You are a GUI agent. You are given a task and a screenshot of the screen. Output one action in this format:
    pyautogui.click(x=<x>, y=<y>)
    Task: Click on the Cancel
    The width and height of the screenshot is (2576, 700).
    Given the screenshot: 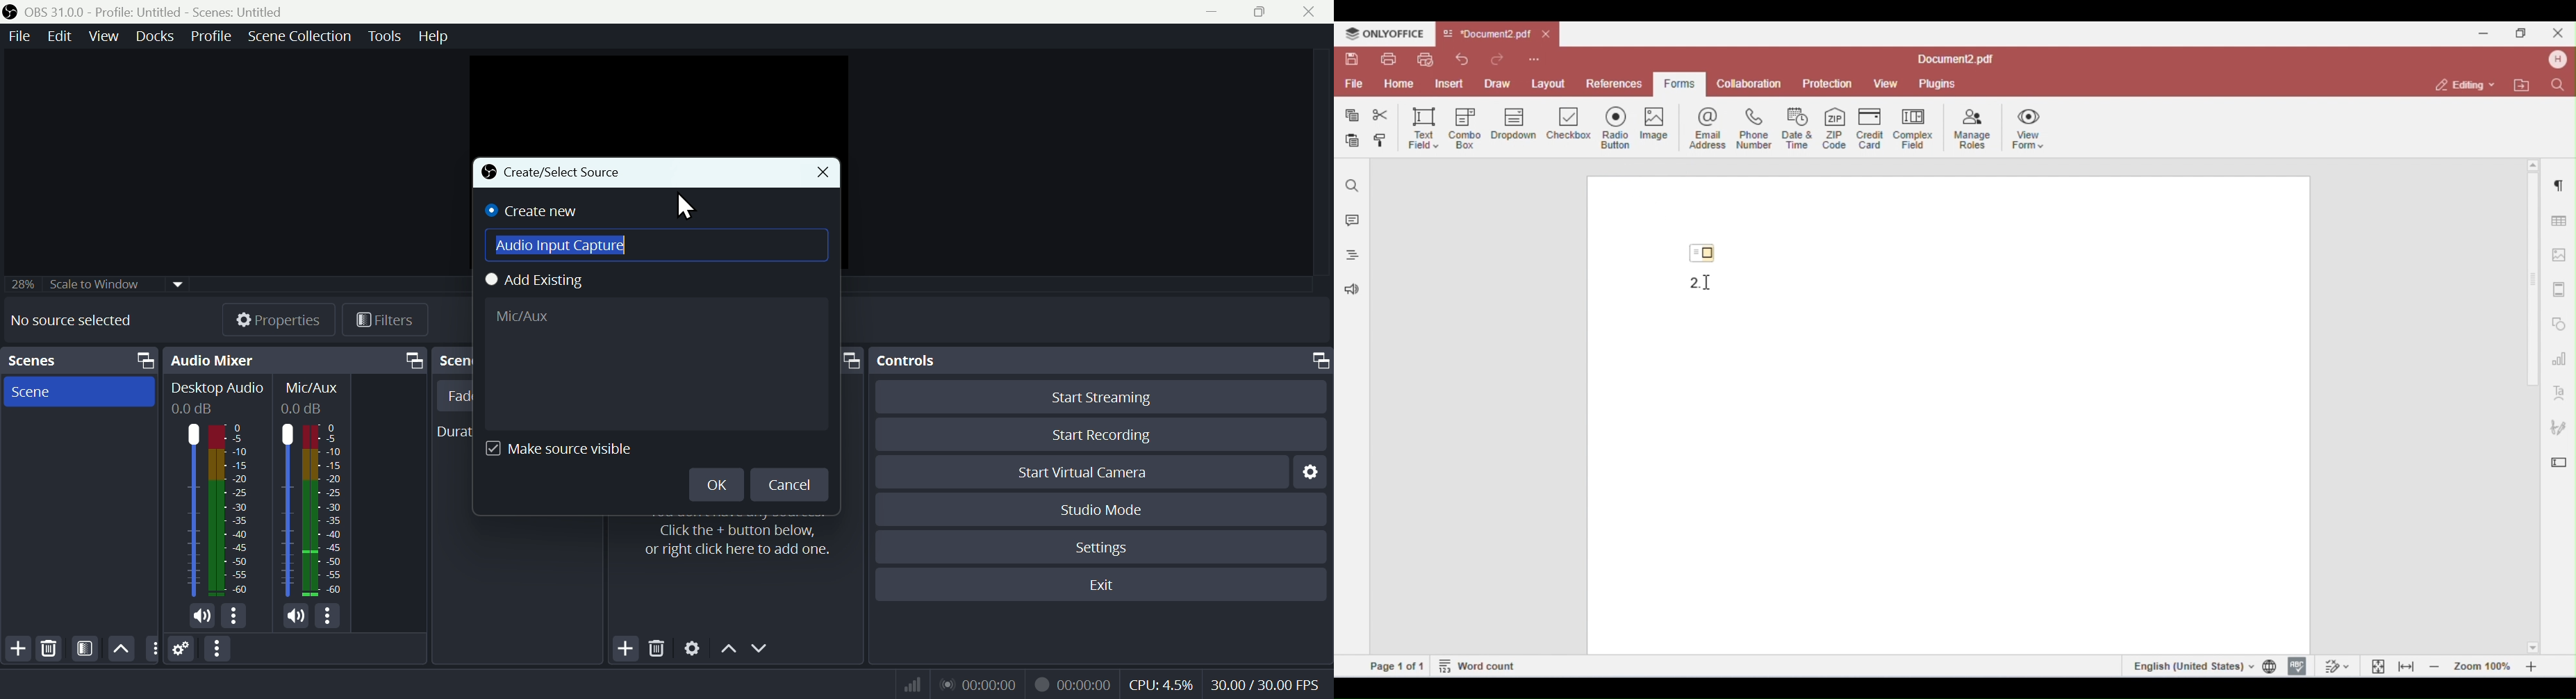 What is the action you would take?
    pyautogui.click(x=790, y=484)
    